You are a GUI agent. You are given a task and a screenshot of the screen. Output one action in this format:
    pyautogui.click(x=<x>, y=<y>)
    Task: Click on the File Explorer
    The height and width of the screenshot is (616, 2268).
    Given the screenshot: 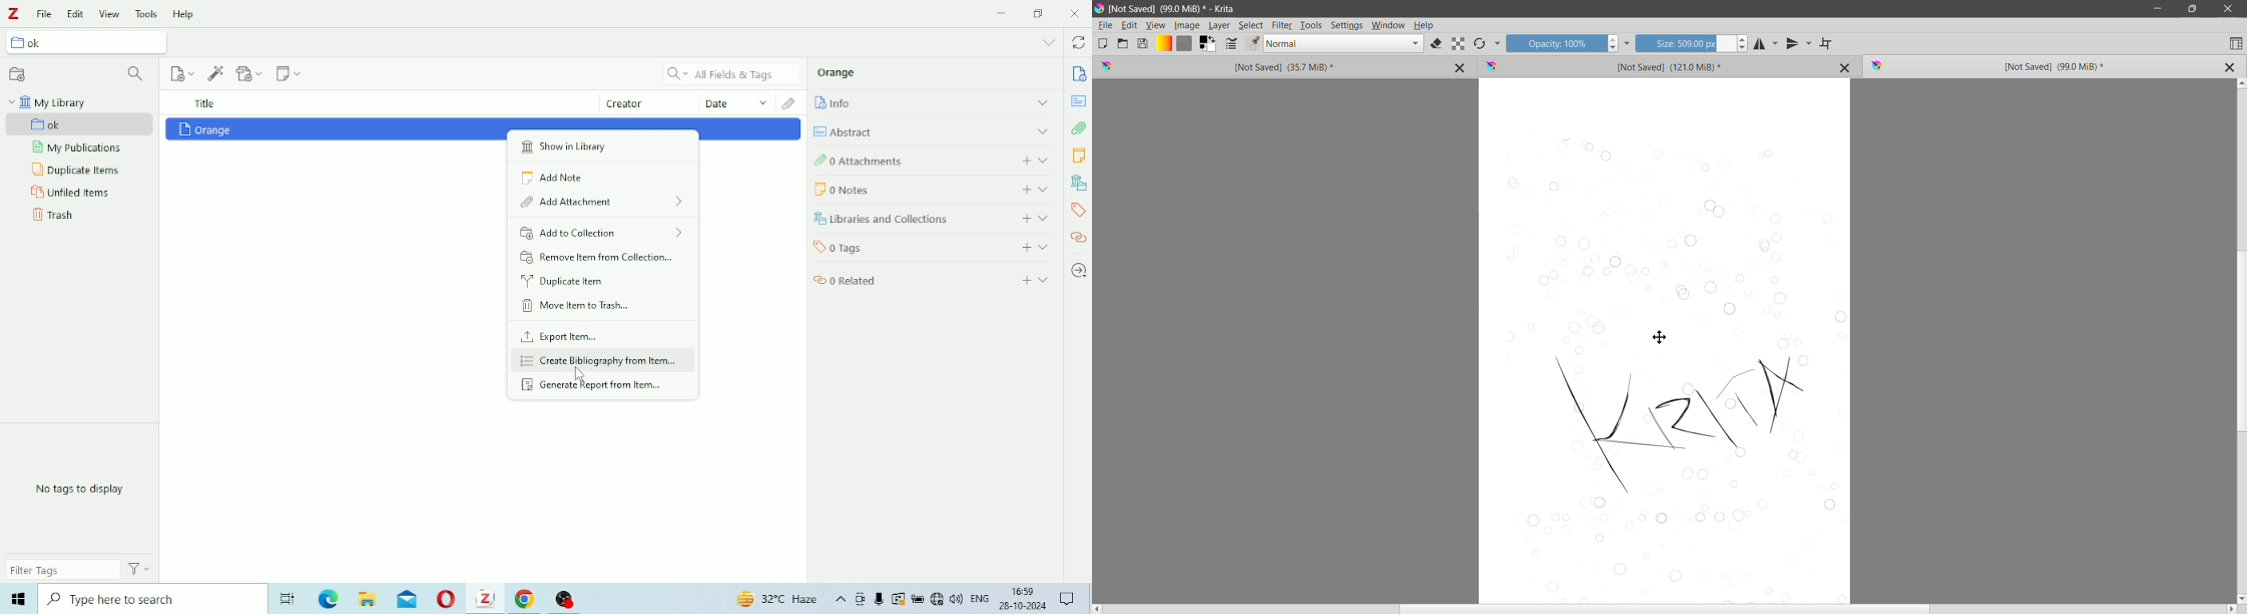 What is the action you would take?
    pyautogui.click(x=369, y=599)
    